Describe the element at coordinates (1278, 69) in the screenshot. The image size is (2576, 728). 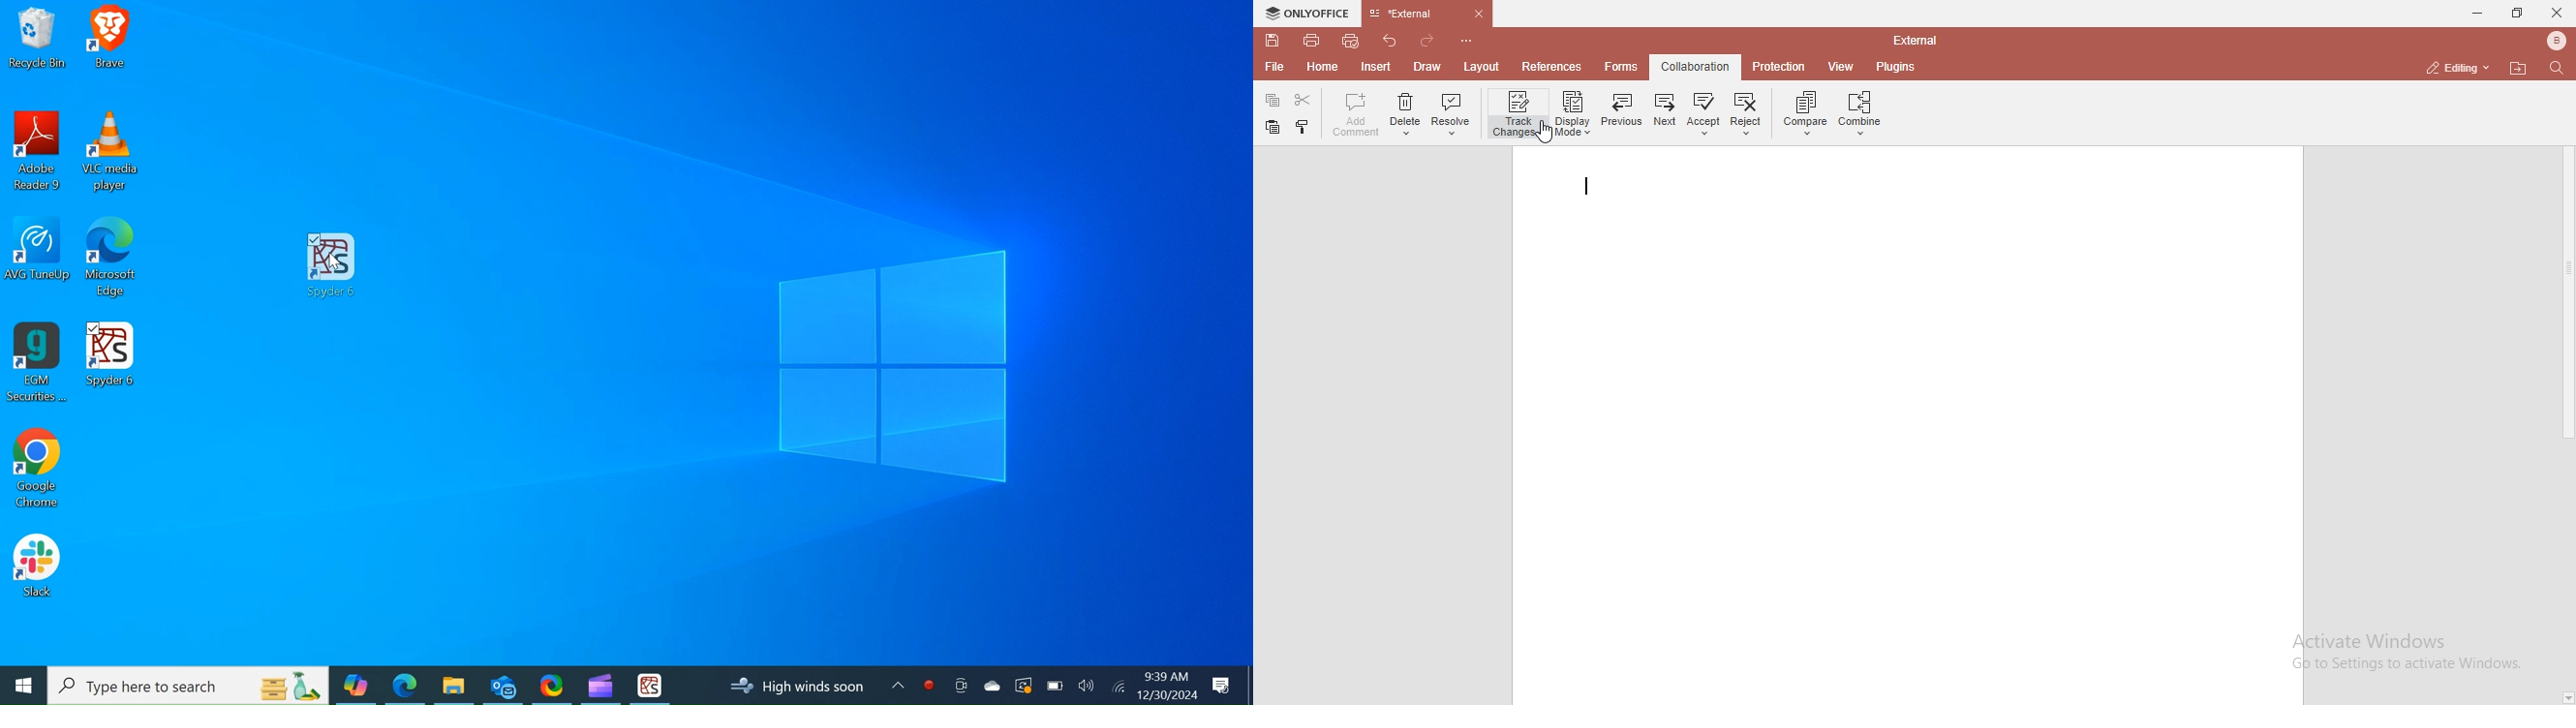
I see `file` at that location.